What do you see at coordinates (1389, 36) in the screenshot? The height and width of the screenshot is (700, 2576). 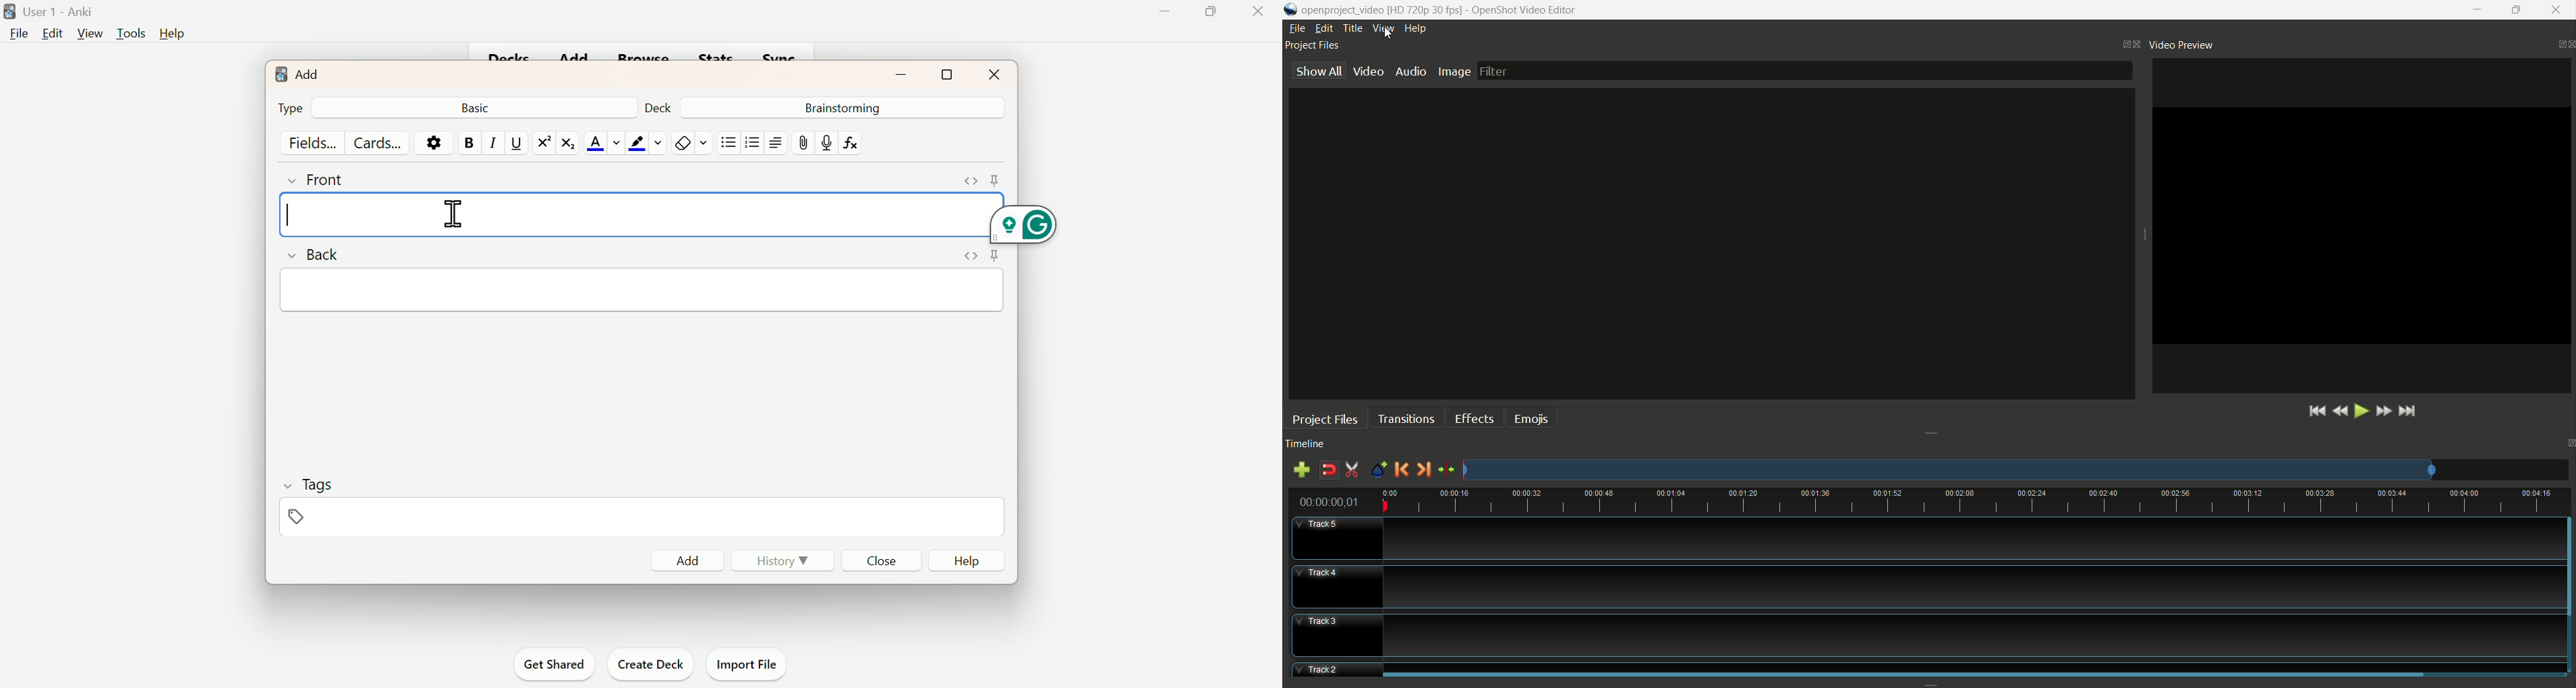 I see `cursor` at bounding box center [1389, 36].